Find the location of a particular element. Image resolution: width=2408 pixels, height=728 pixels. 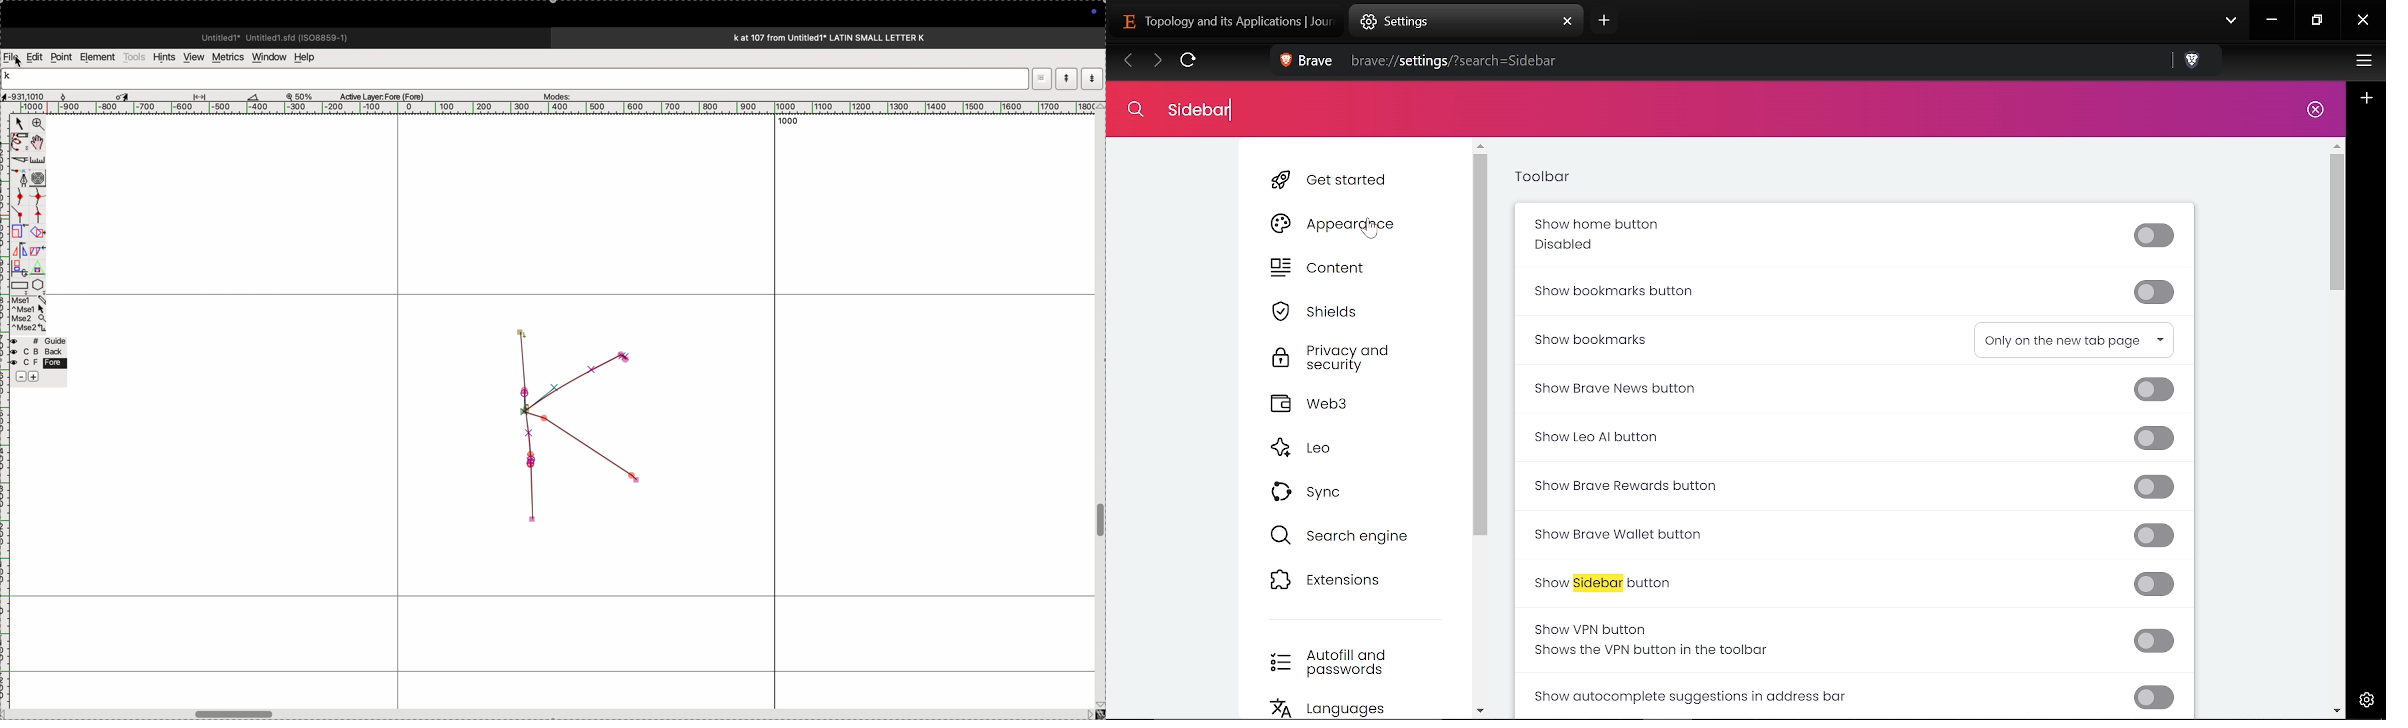

title is located at coordinates (854, 37).